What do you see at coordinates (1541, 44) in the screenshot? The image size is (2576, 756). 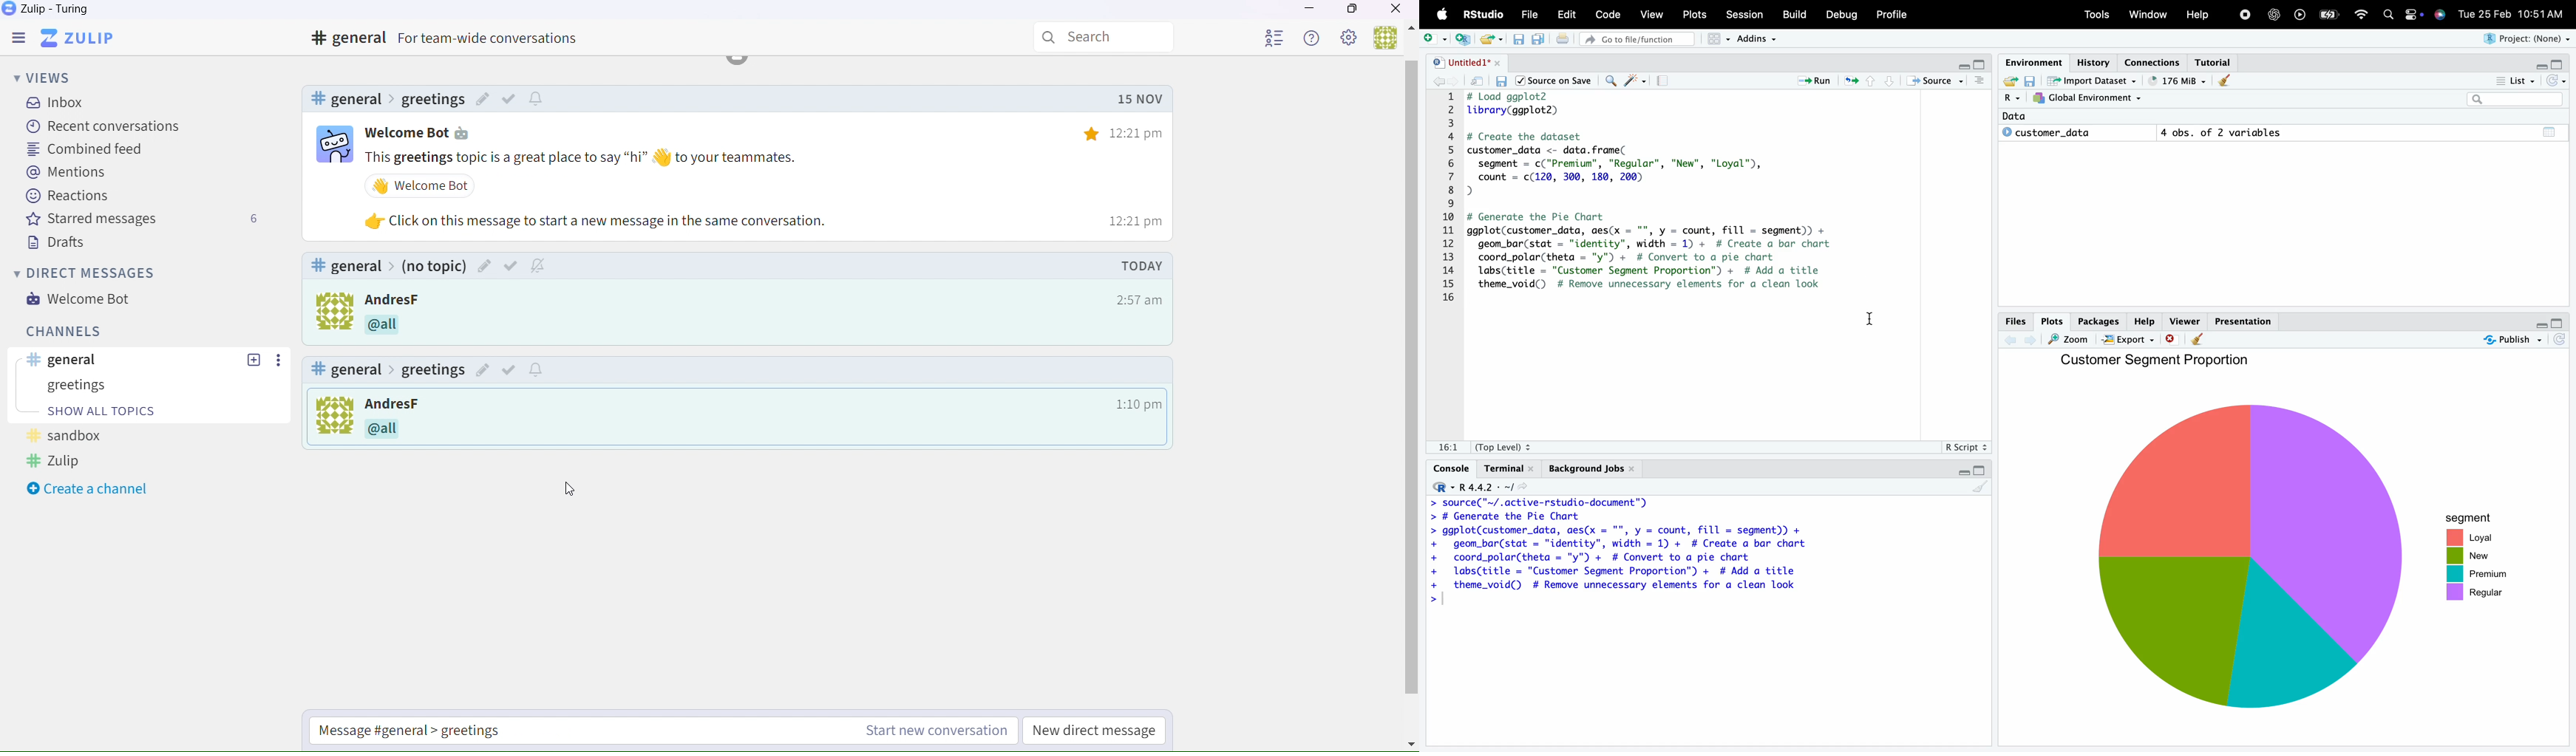 I see `save multiple scripts` at bounding box center [1541, 44].